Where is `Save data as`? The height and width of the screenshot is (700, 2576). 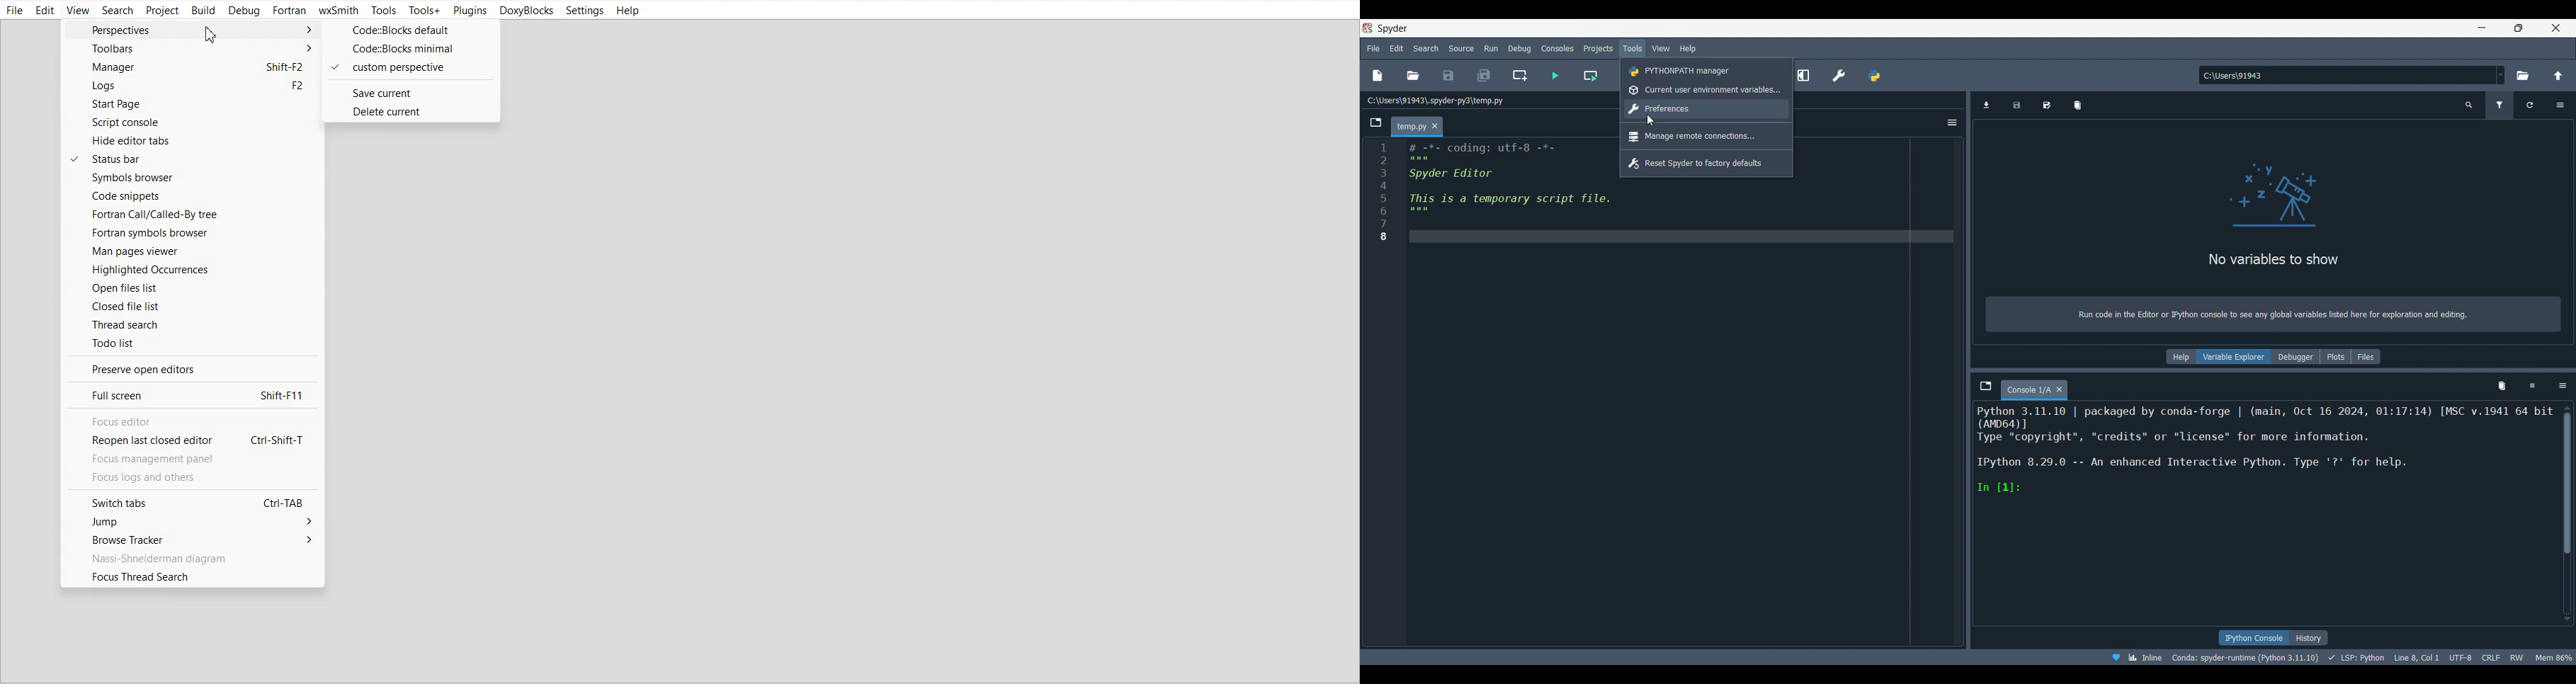 Save data as is located at coordinates (2047, 105).